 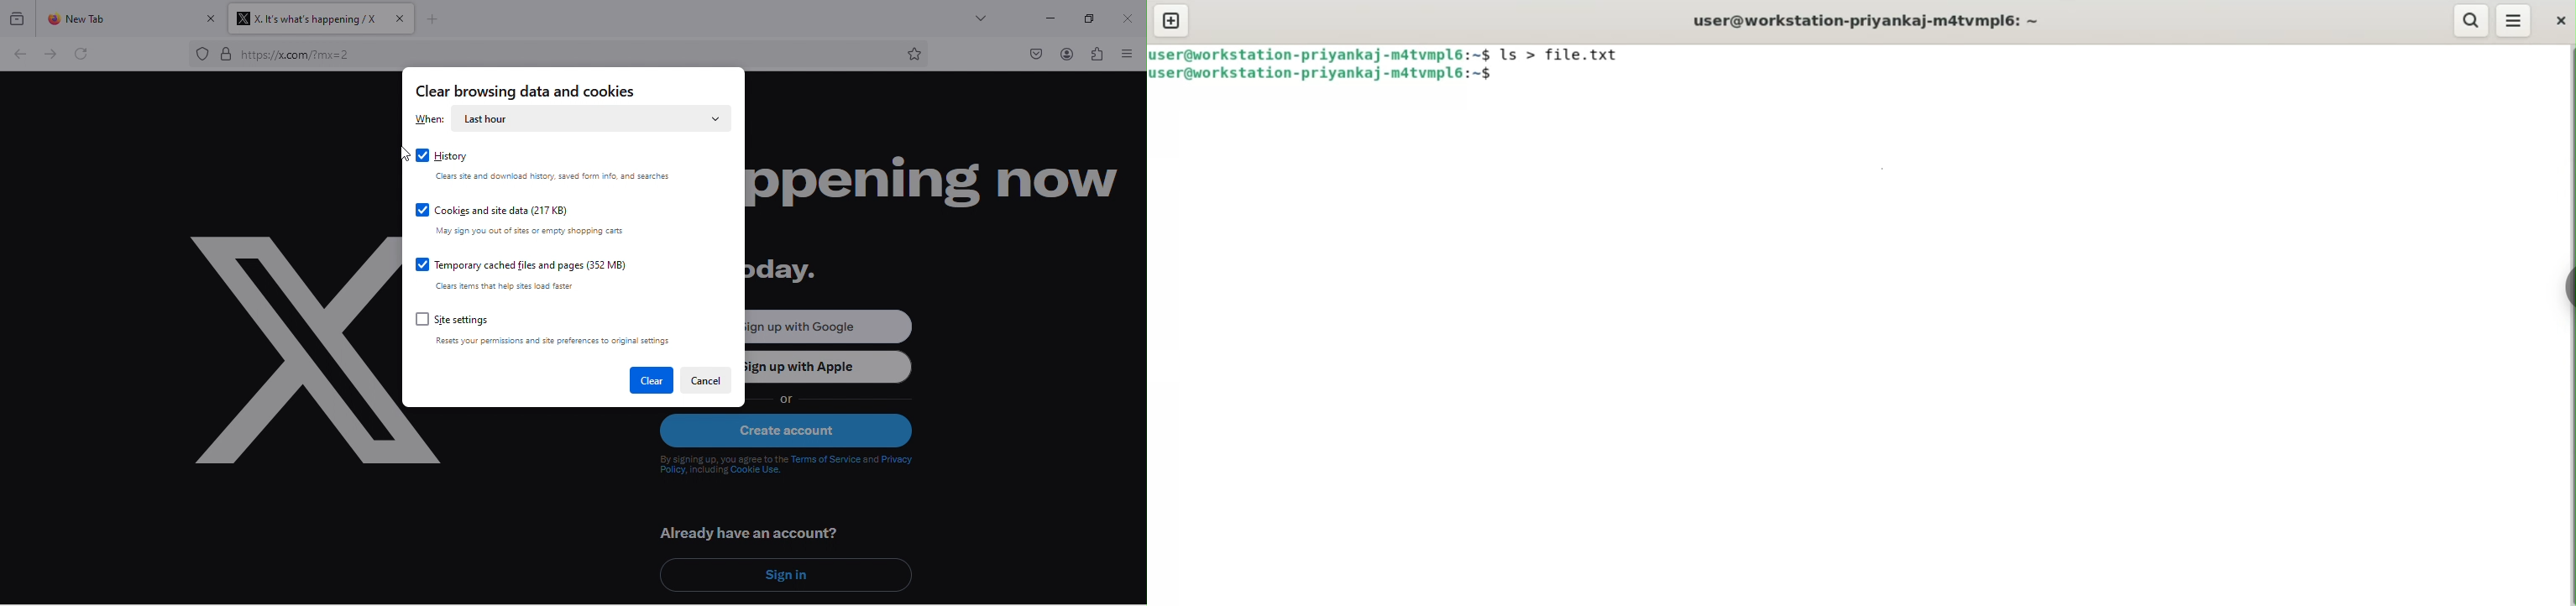 I want to click on secure, so click(x=225, y=56).